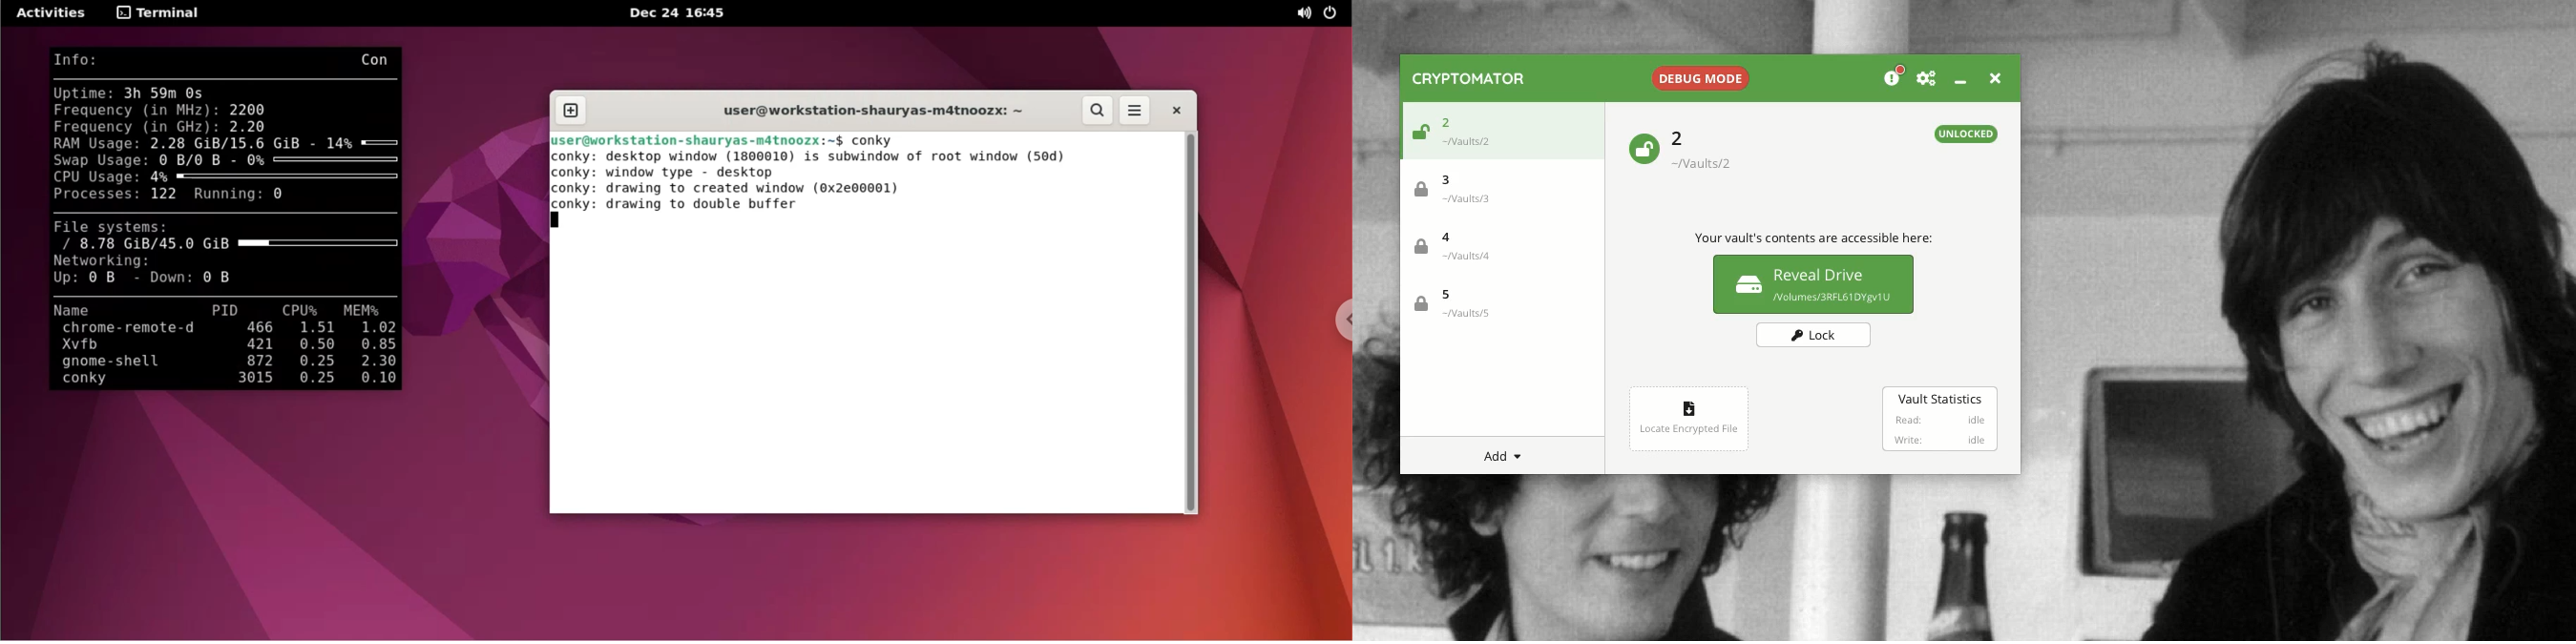 Image resolution: width=2576 pixels, height=644 pixels. I want to click on Preferences, so click(1926, 79).